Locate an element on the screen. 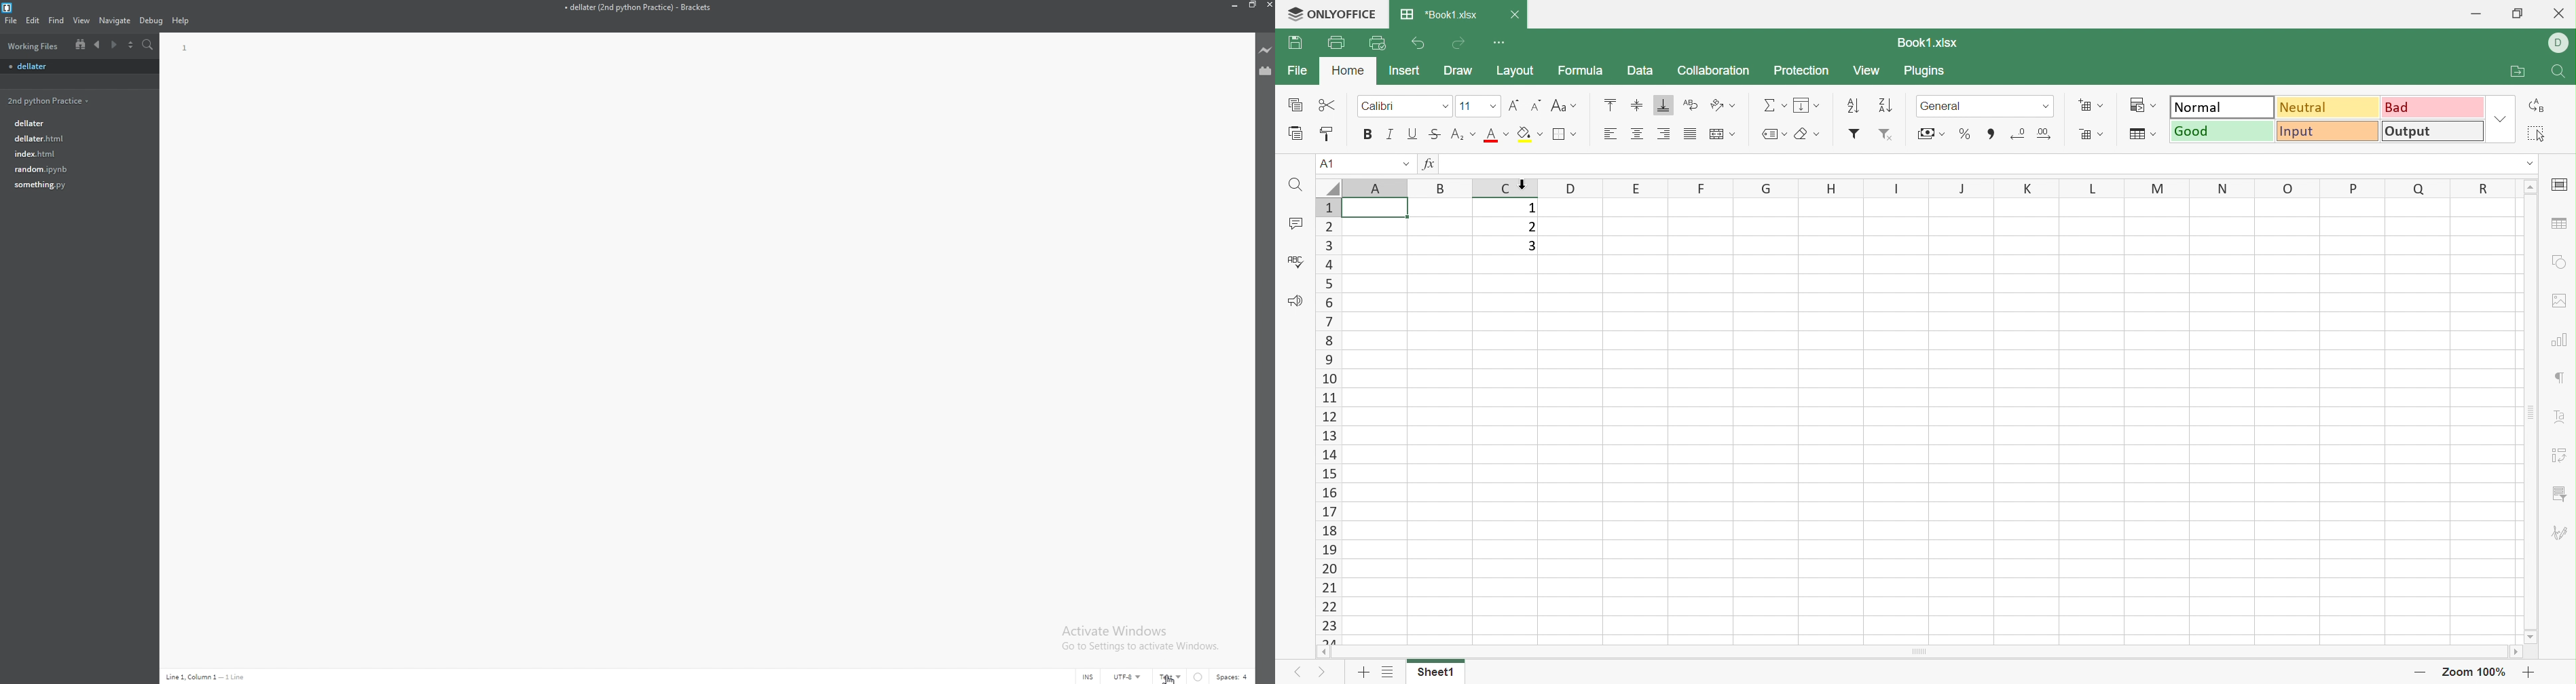 The height and width of the screenshot is (700, 2576). live preview is located at coordinates (1266, 50).